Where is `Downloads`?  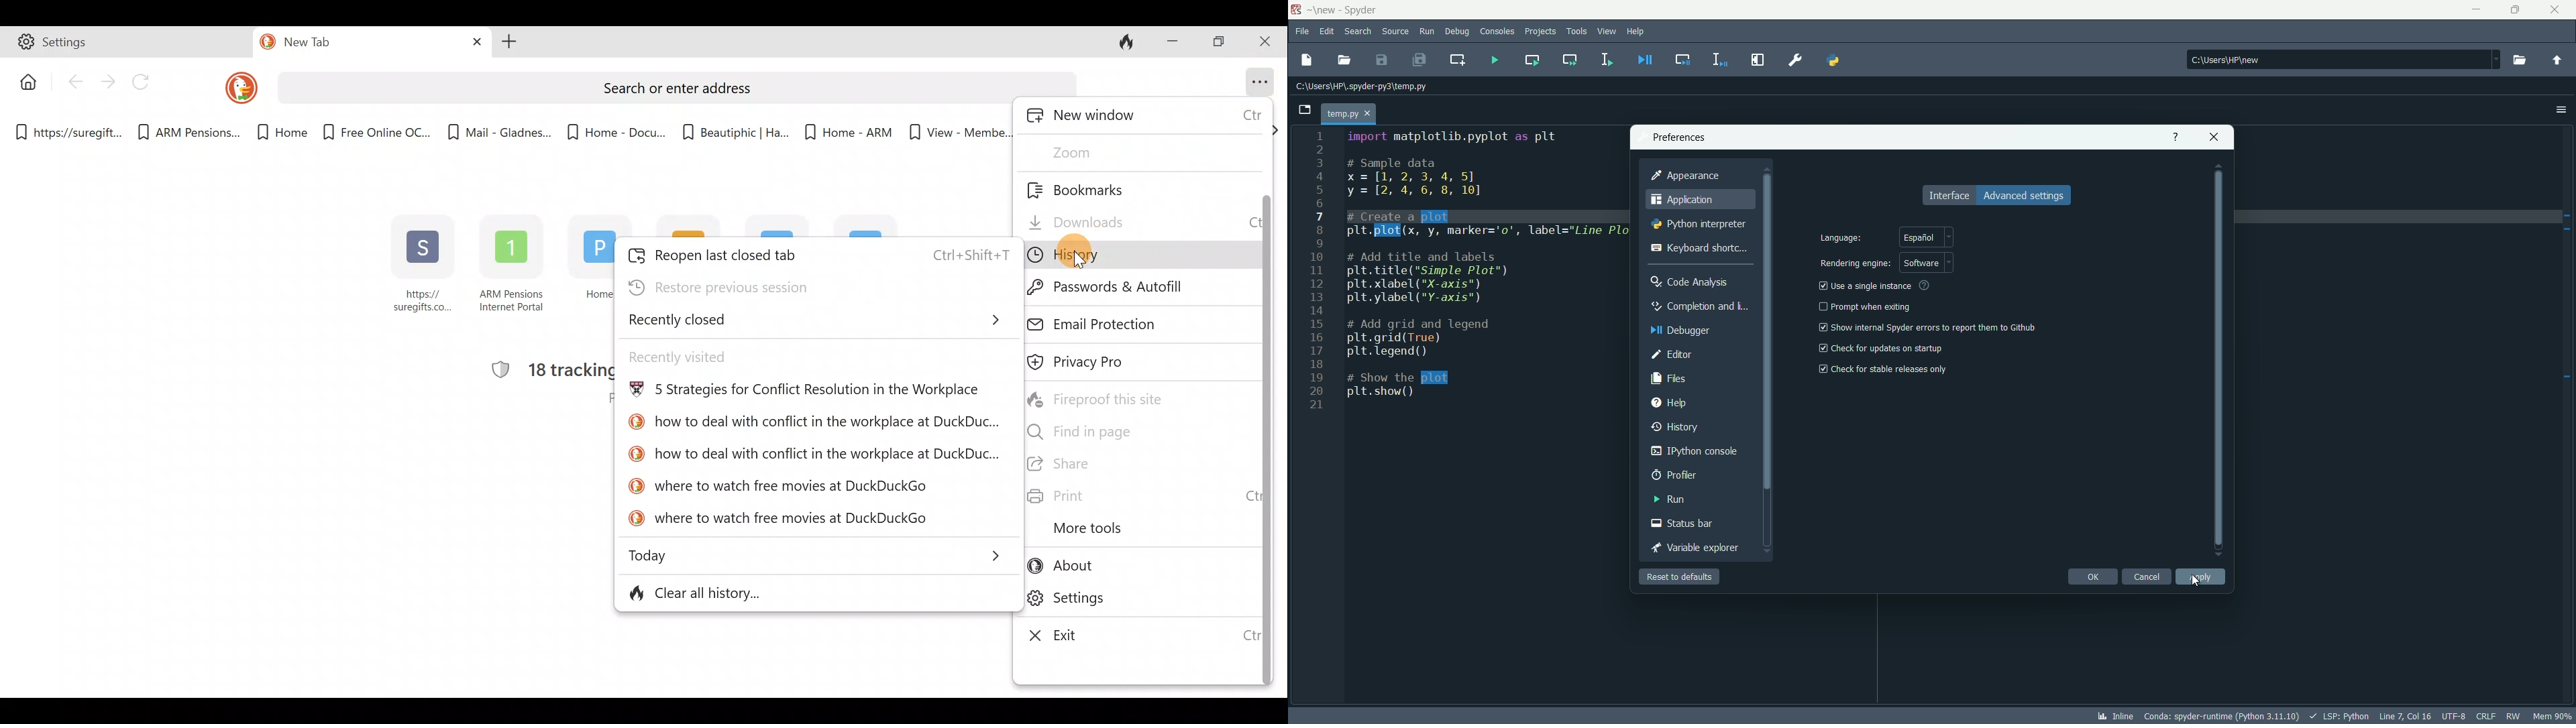
Downloads is located at coordinates (1136, 218).